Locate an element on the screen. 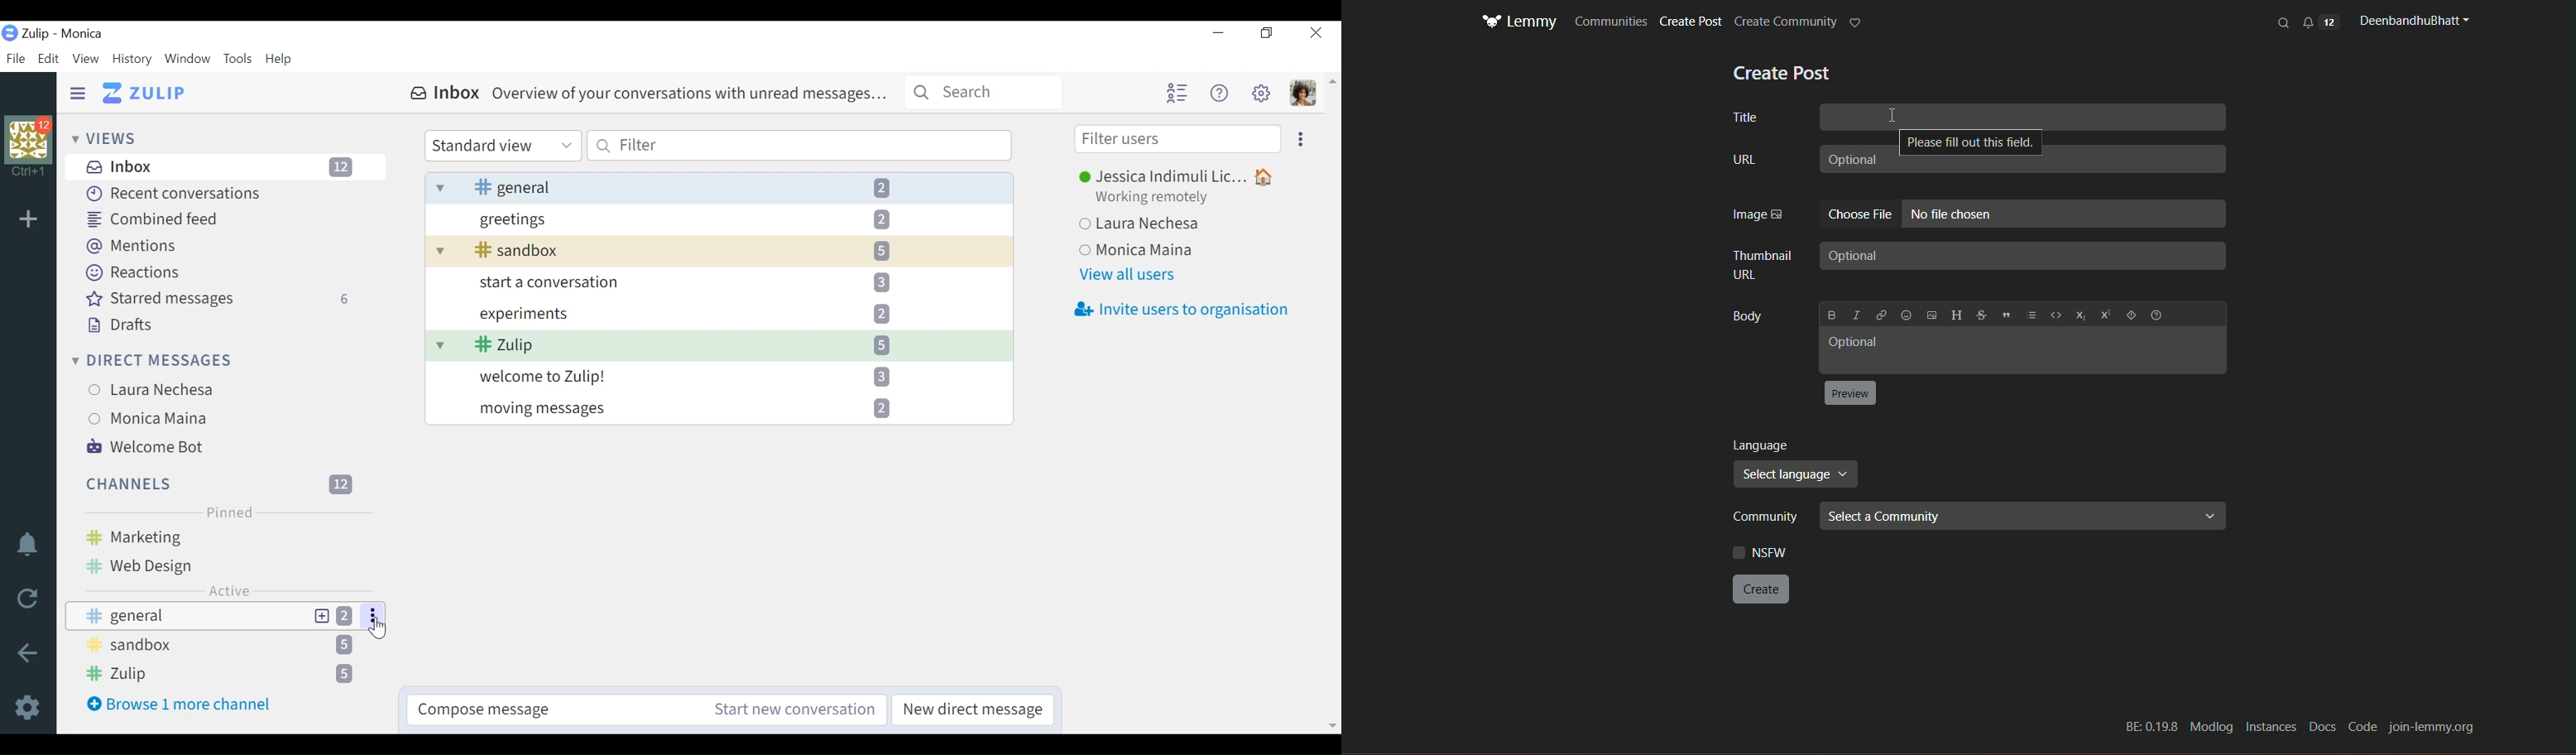 Image resolution: width=2576 pixels, height=756 pixels. Cursor is located at coordinates (1892, 117).